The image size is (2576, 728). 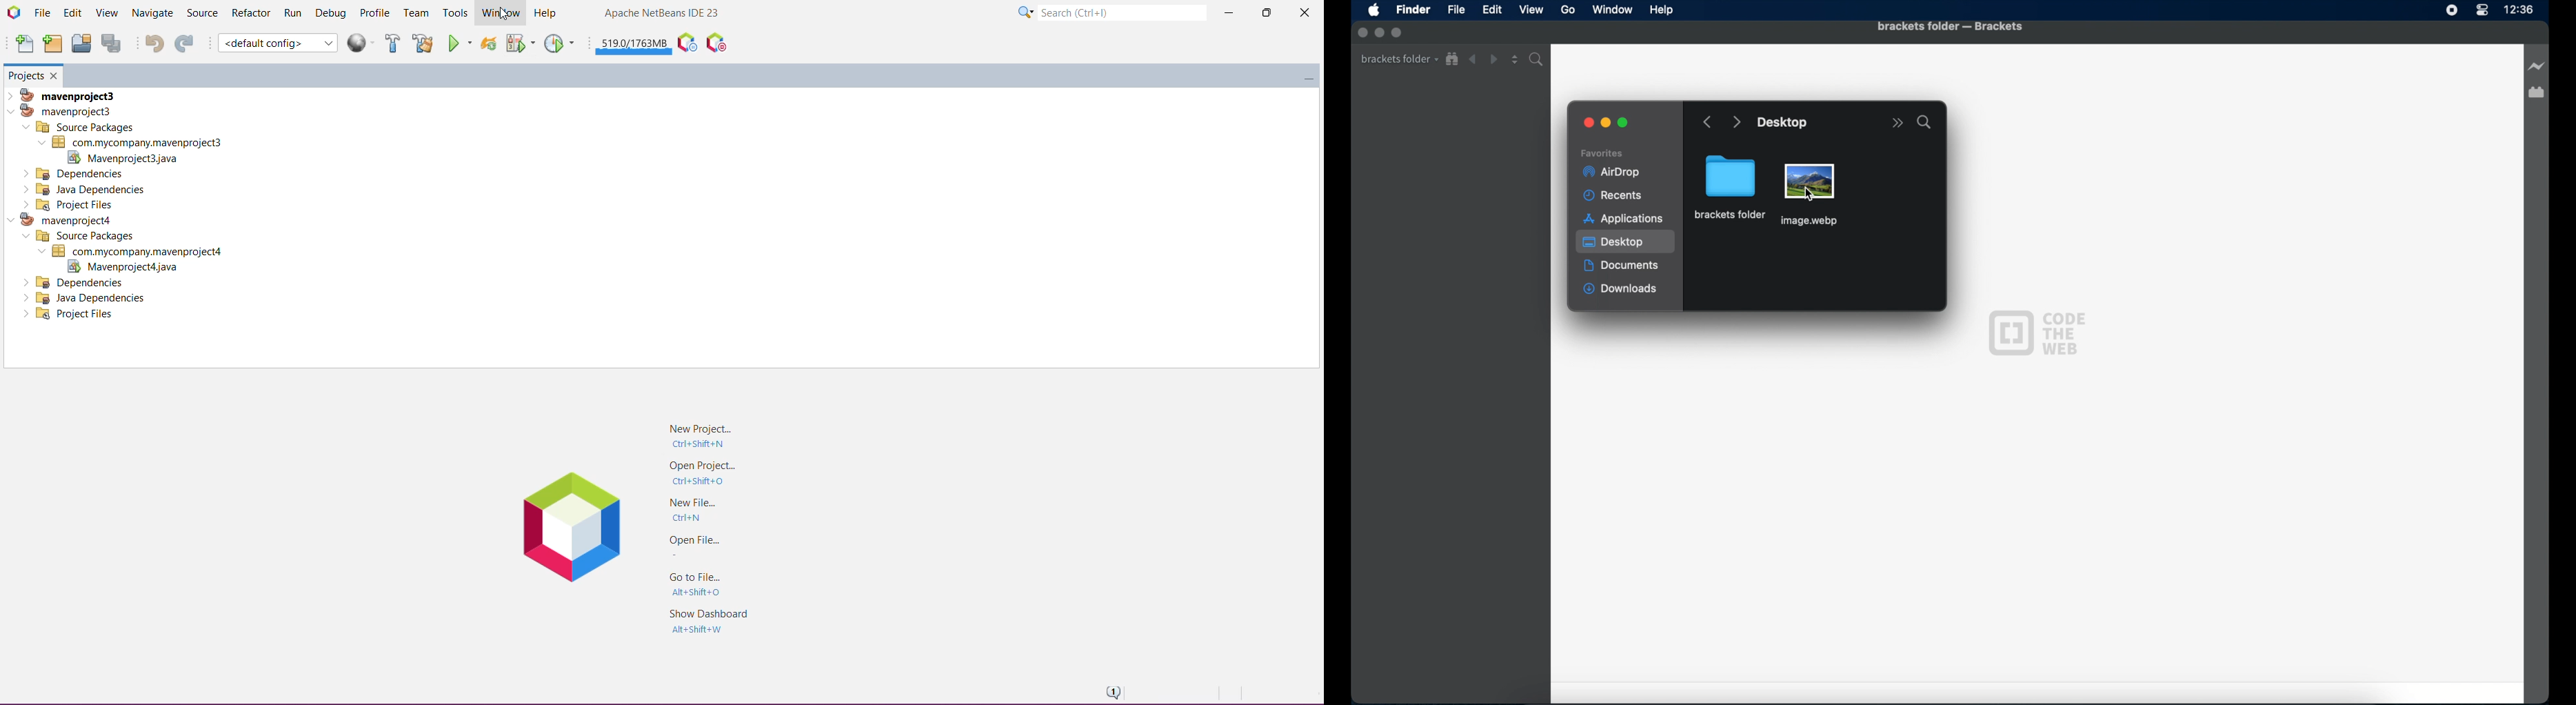 I want to click on File, so click(x=1456, y=9).